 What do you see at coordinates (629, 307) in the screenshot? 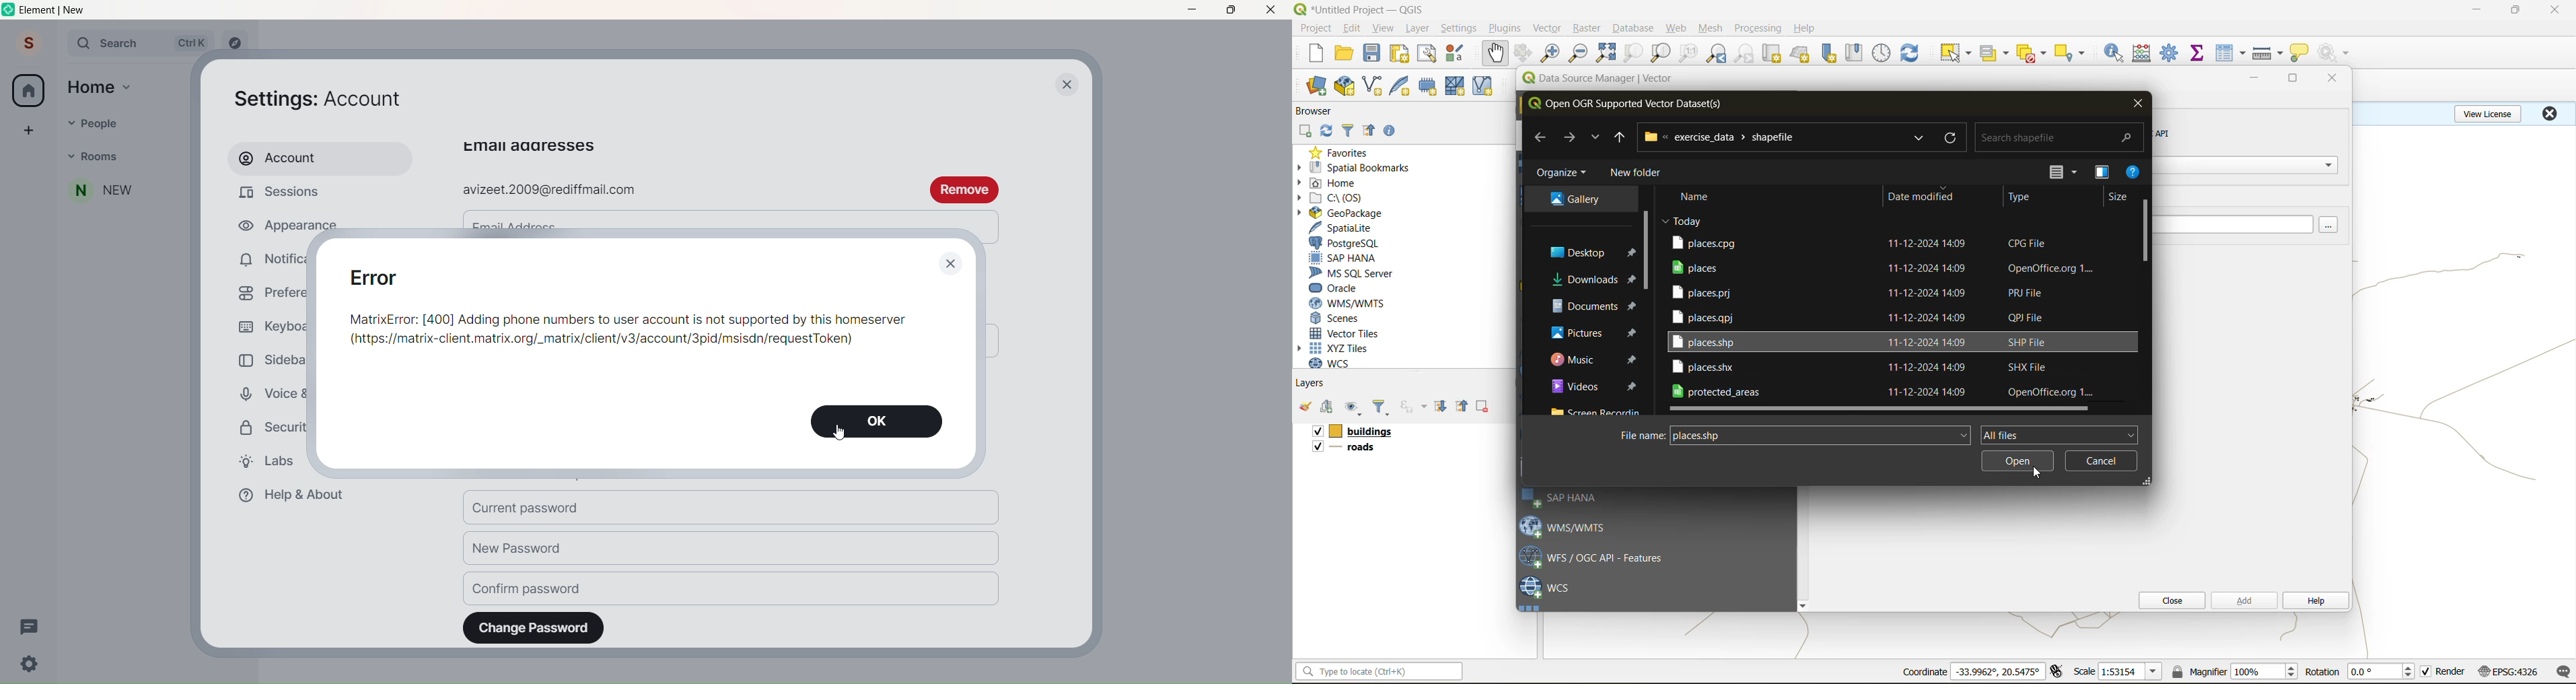
I see `Error Message` at bounding box center [629, 307].